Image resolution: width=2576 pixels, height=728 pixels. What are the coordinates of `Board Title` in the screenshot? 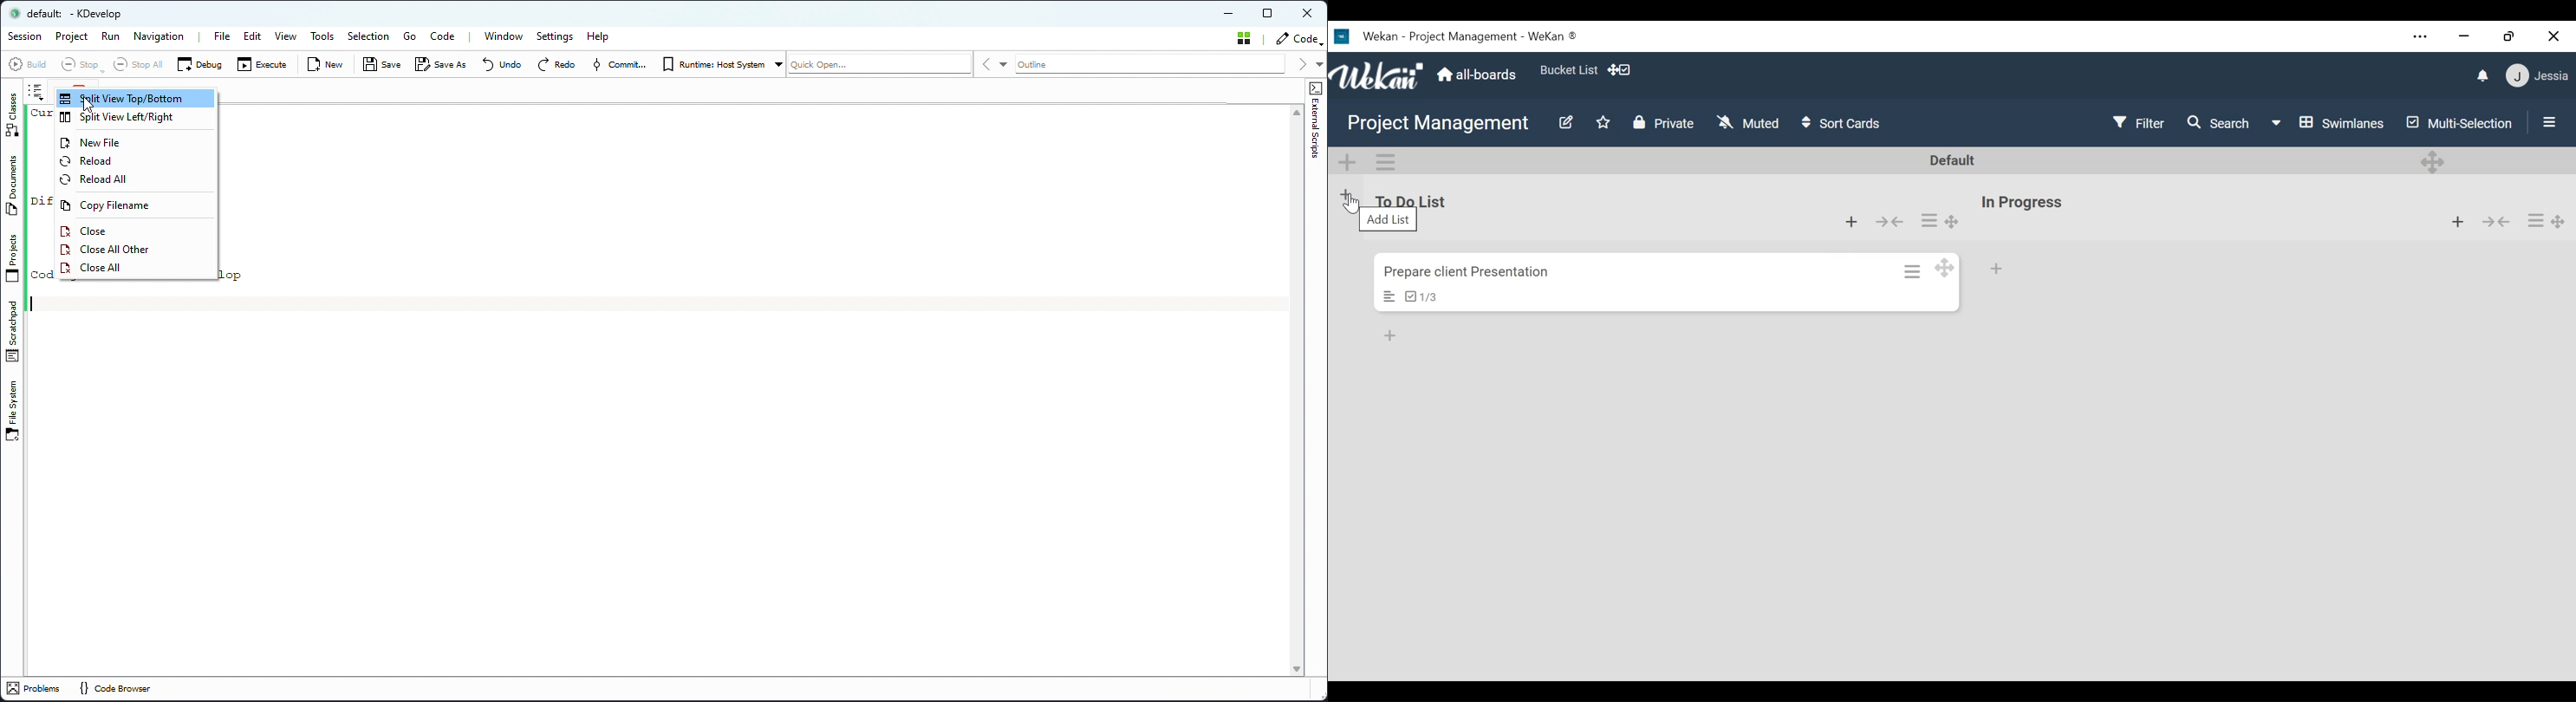 It's located at (1436, 125).